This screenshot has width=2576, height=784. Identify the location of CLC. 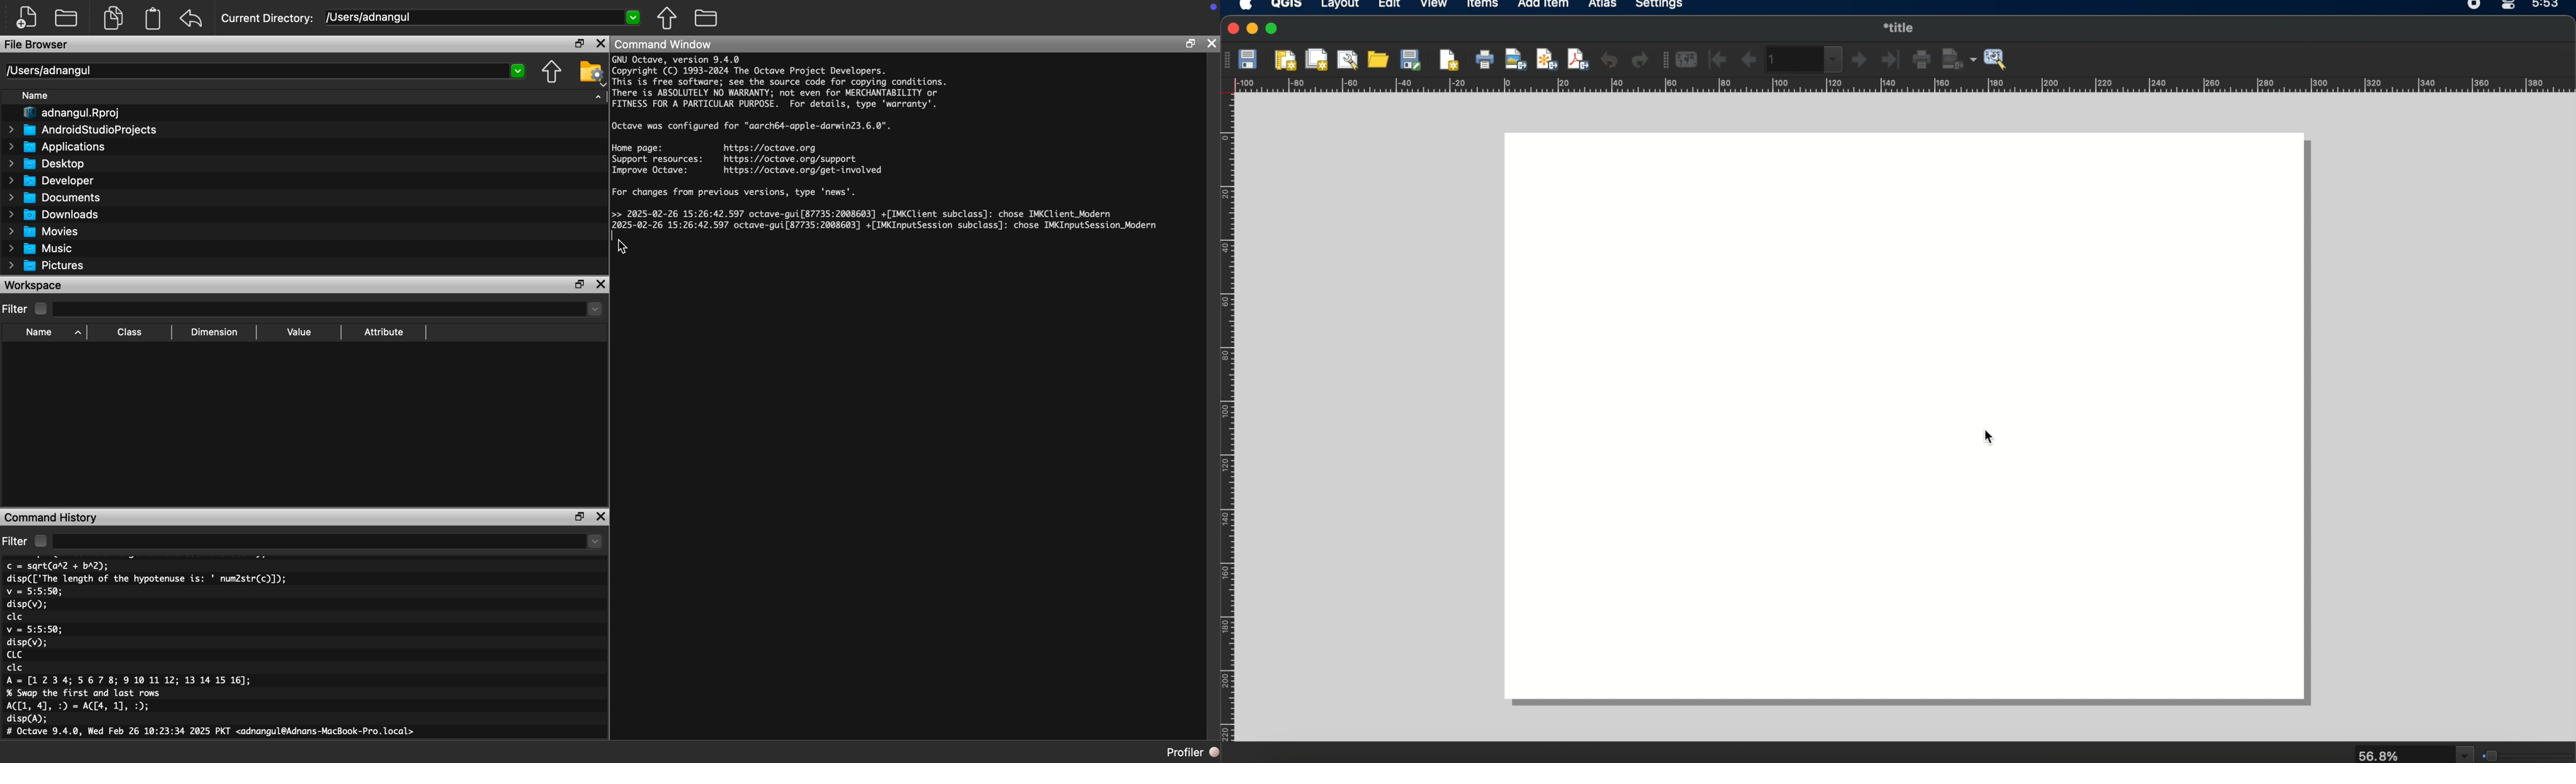
(14, 654).